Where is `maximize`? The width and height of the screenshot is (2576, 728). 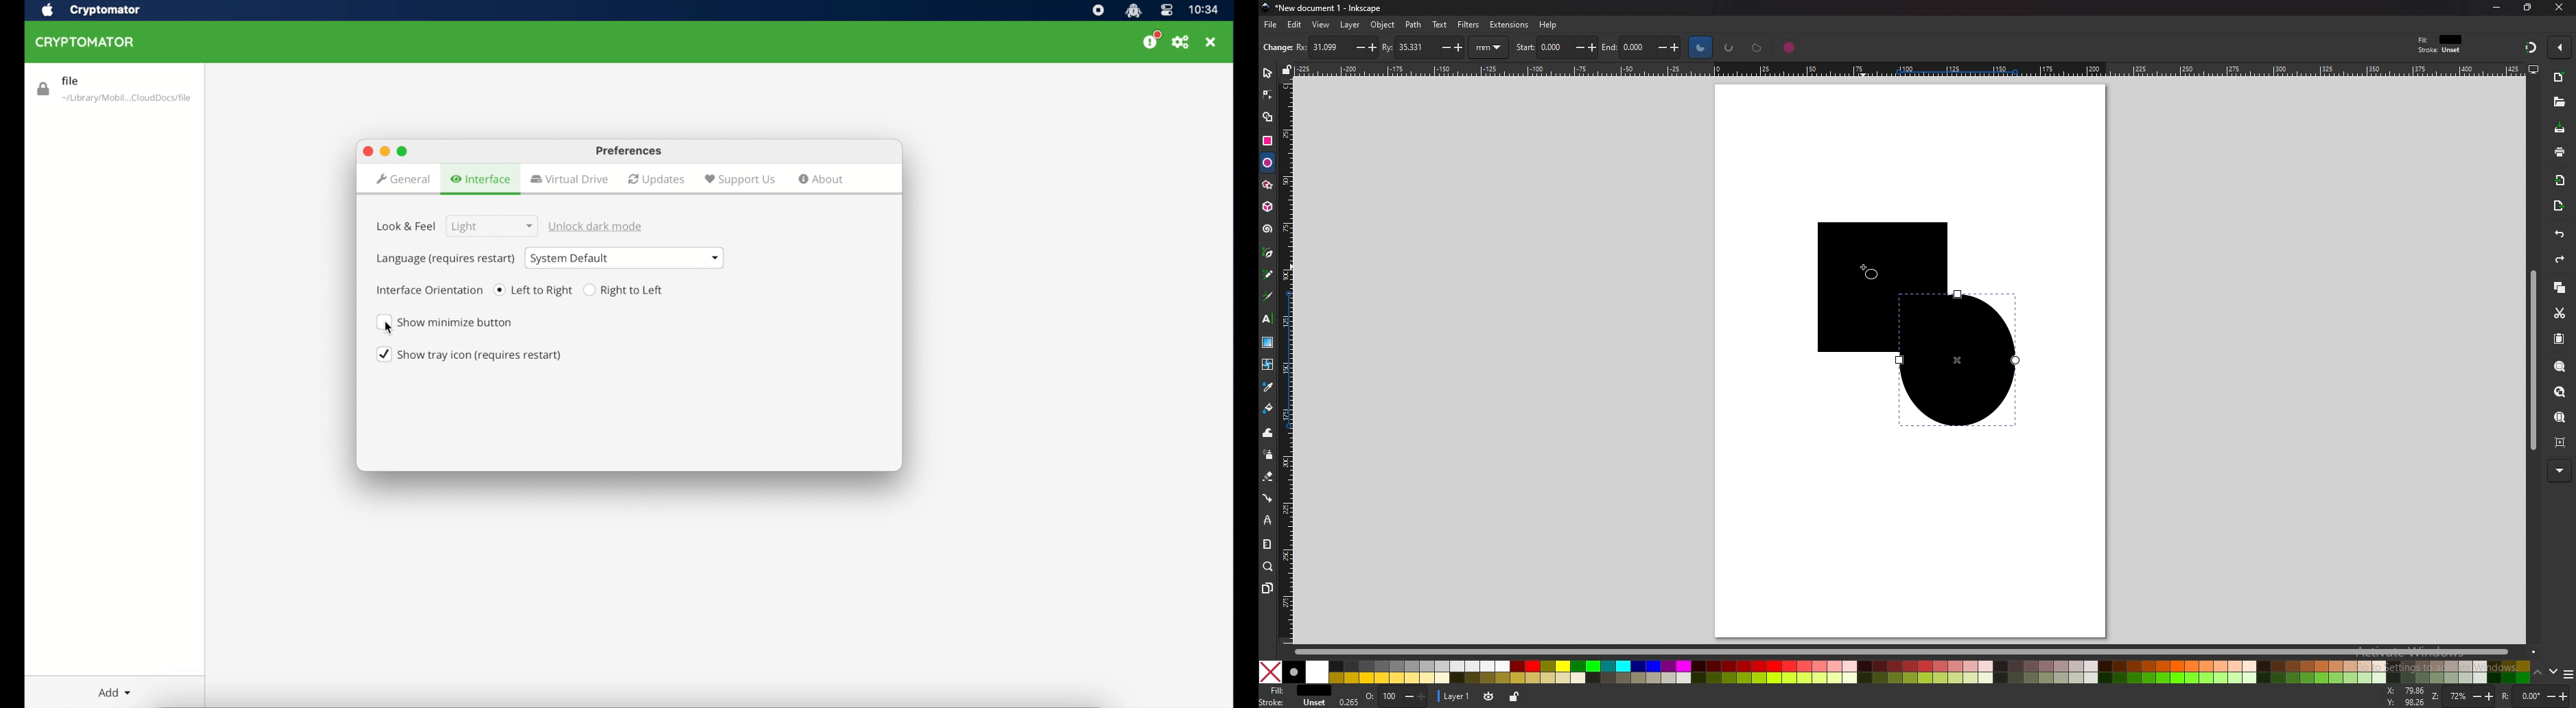
maximize is located at coordinates (403, 151).